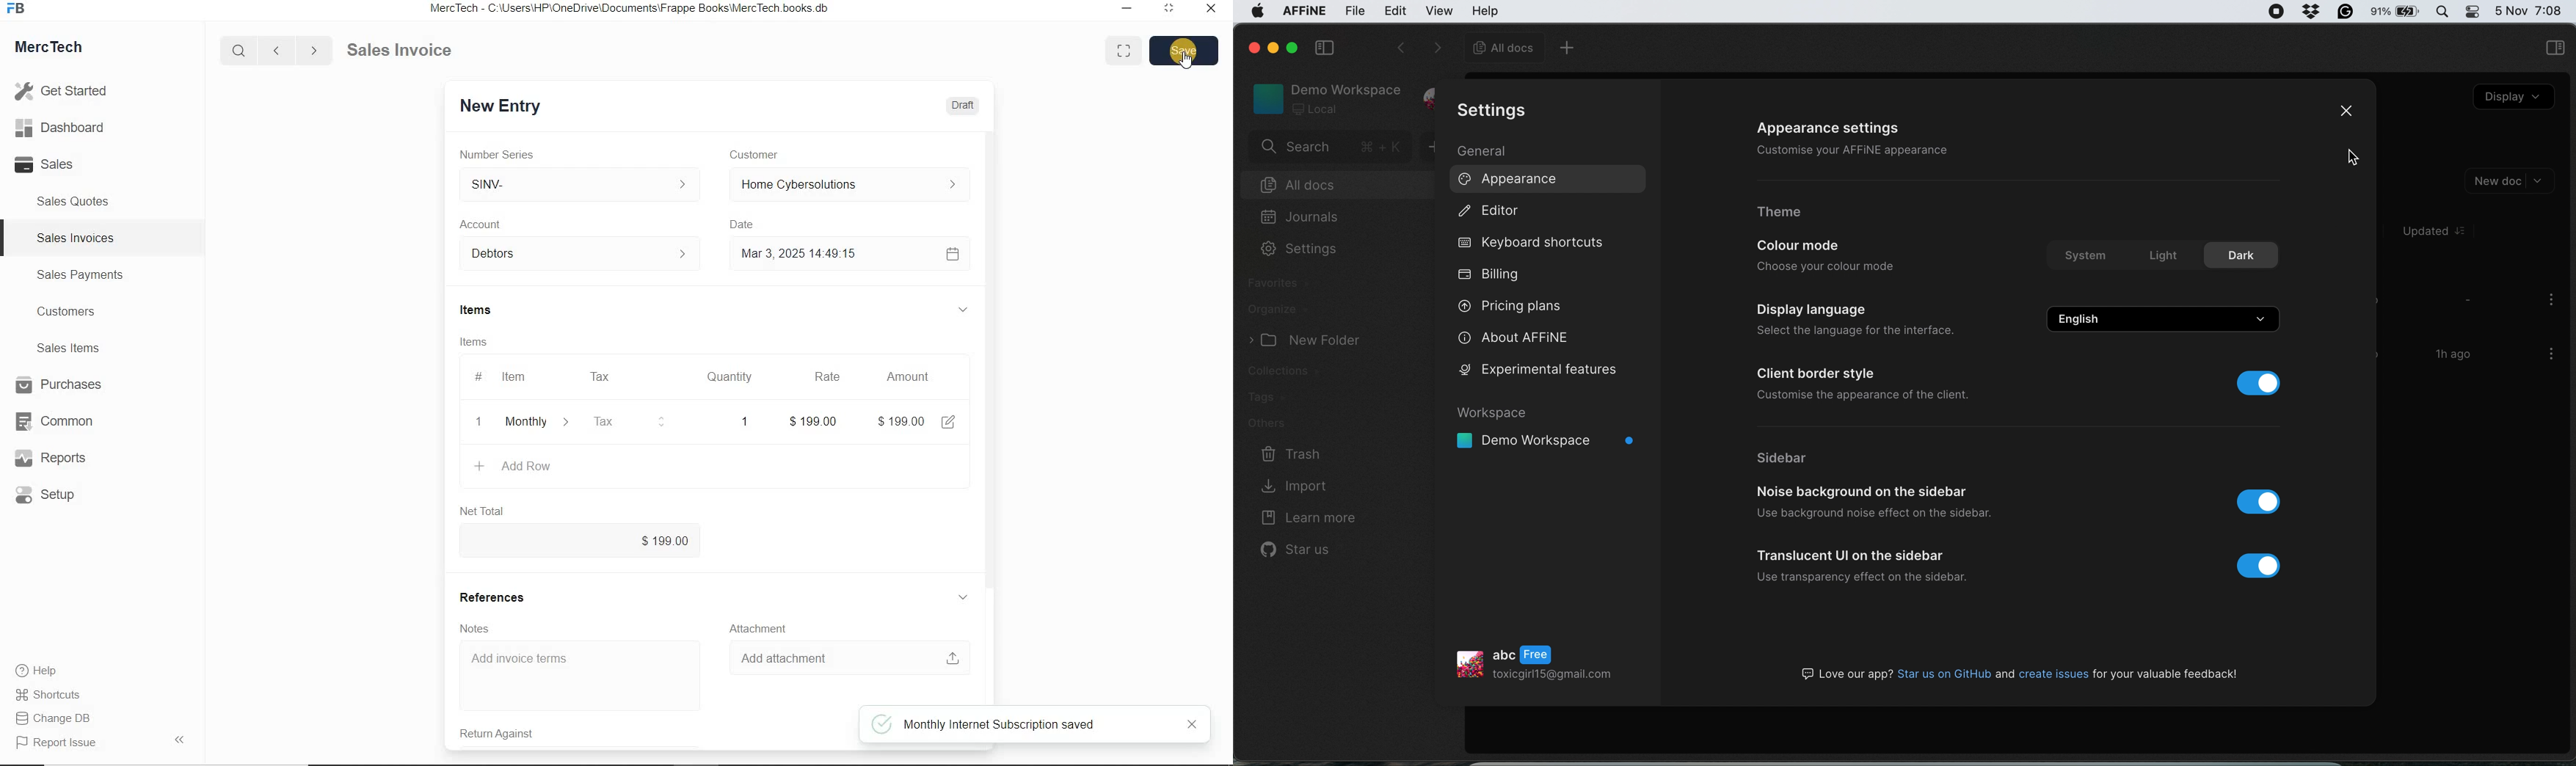 The image size is (2576, 784). Describe the element at coordinates (1183, 50) in the screenshot. I see `Save` at that location.